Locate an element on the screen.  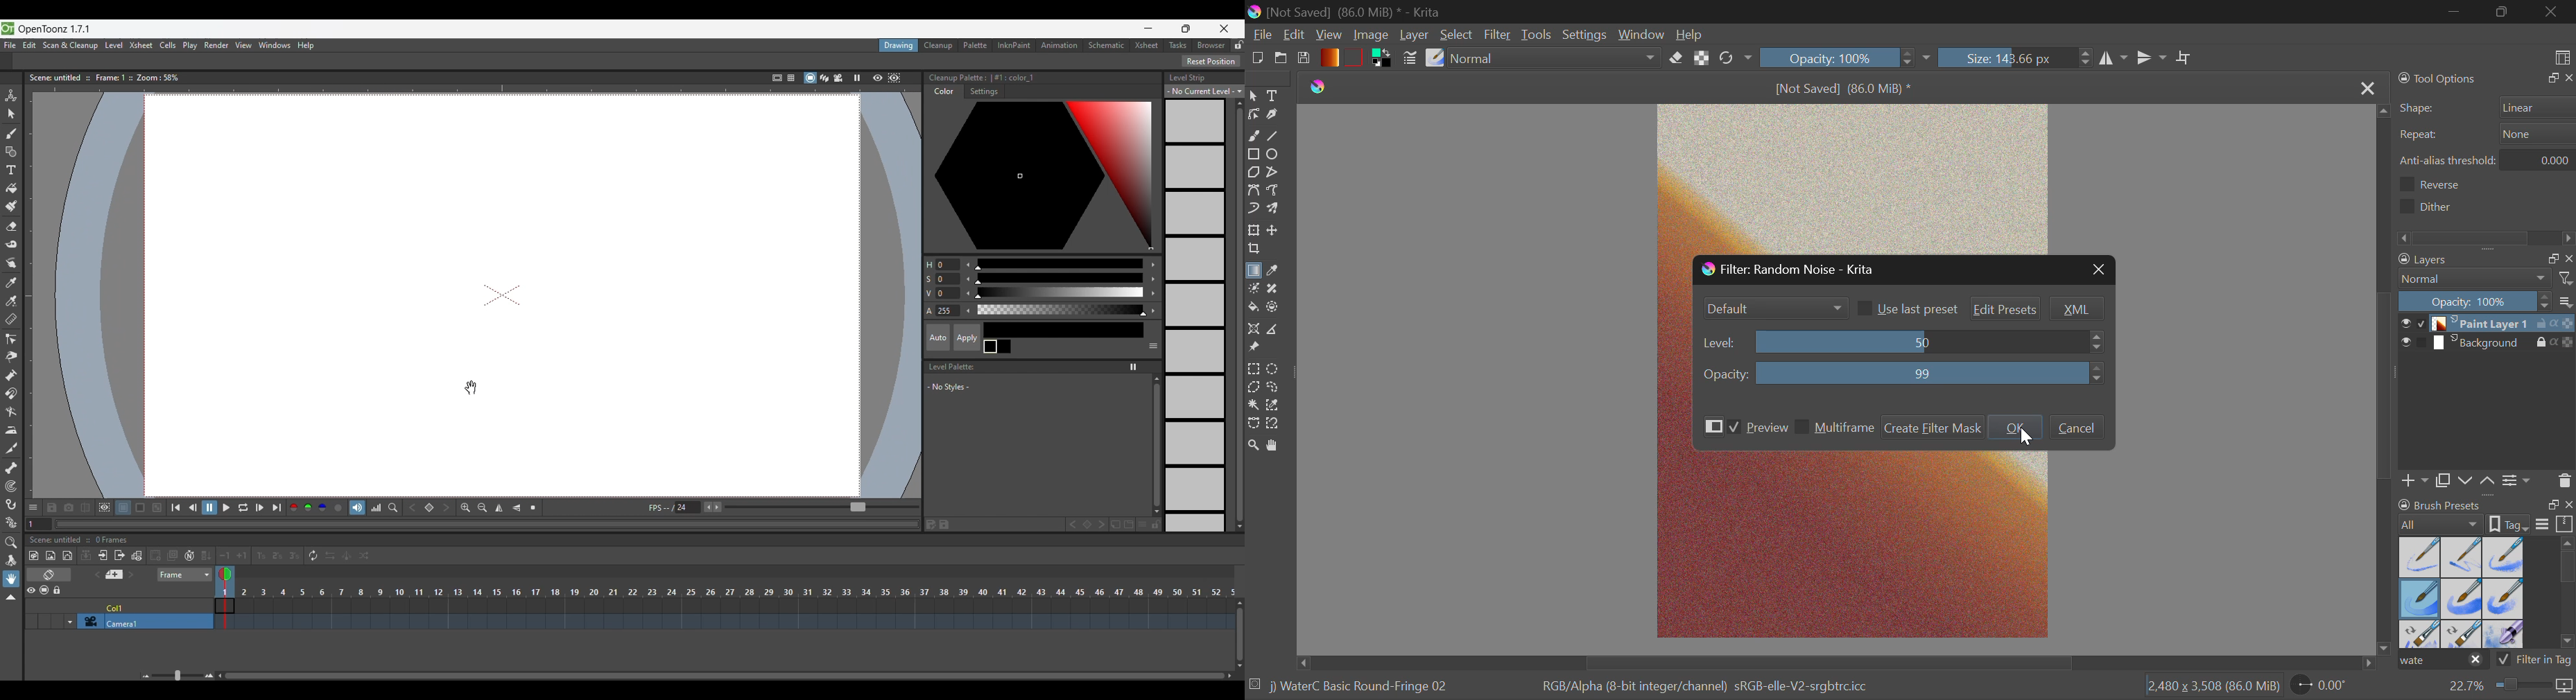
New style is located at coordinates (1137, 524).